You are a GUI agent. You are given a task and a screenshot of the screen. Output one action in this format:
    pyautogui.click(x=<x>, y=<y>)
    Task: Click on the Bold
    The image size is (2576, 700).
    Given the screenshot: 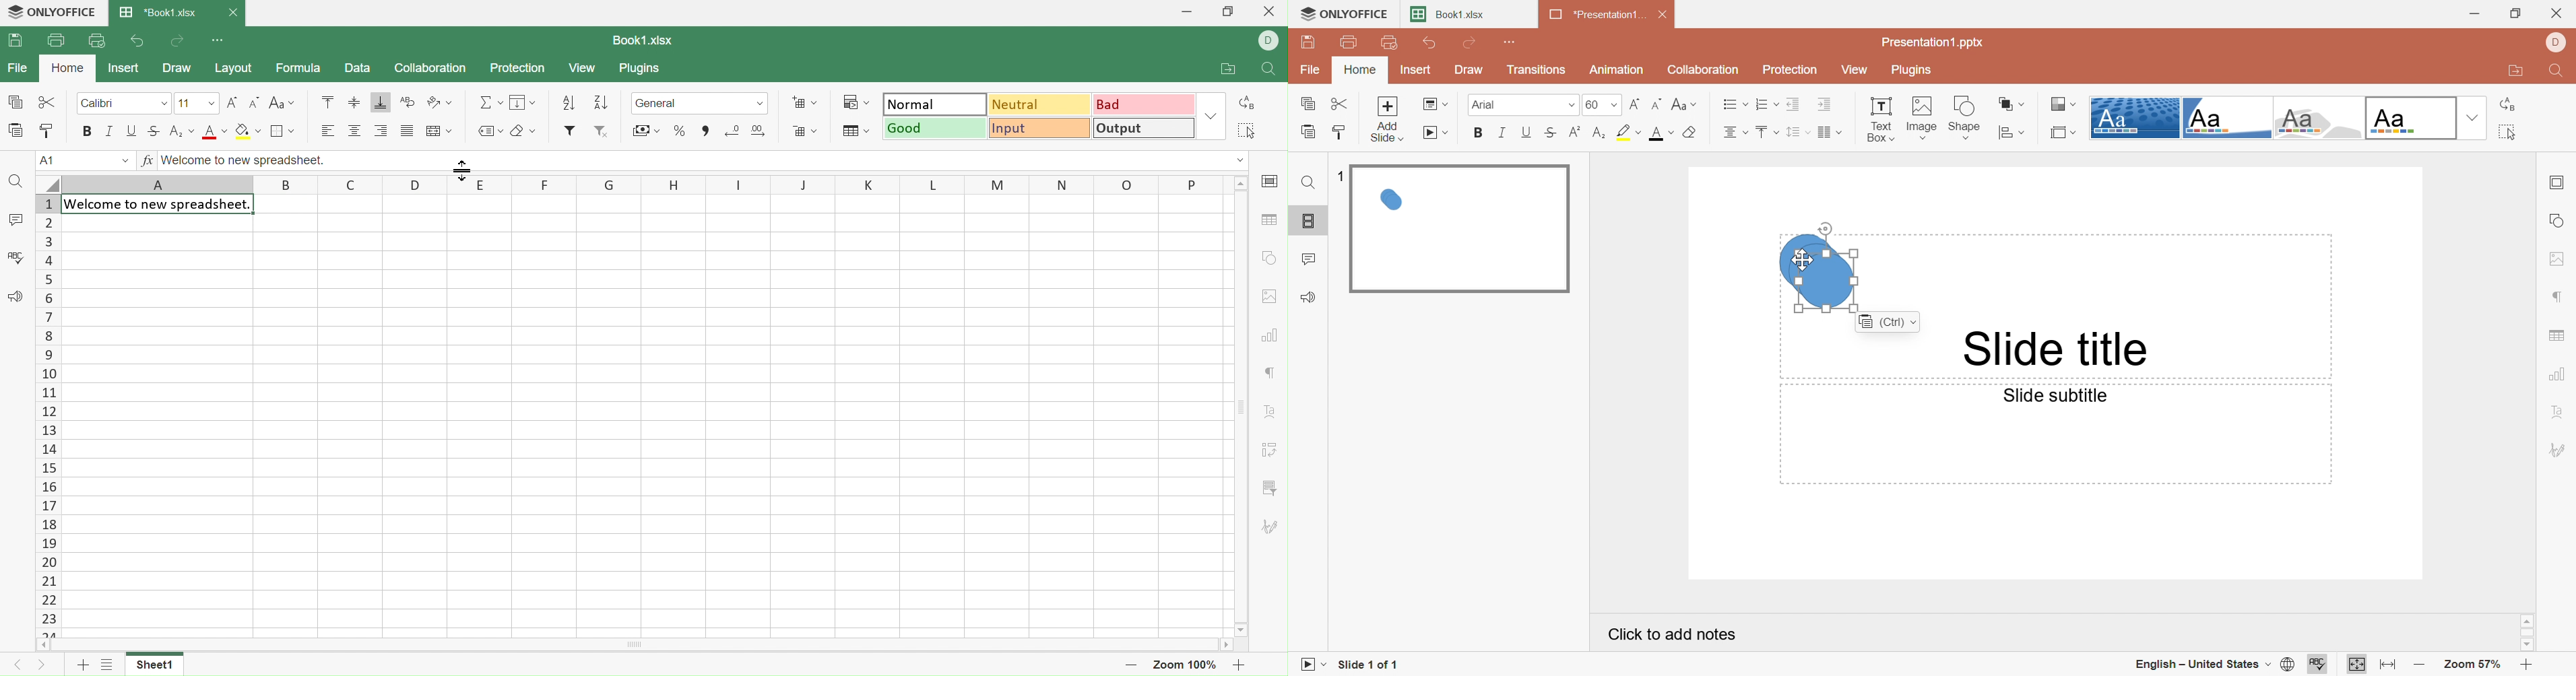 What is the action you would take?
    pyautogui.click(x=88, y=130)
    